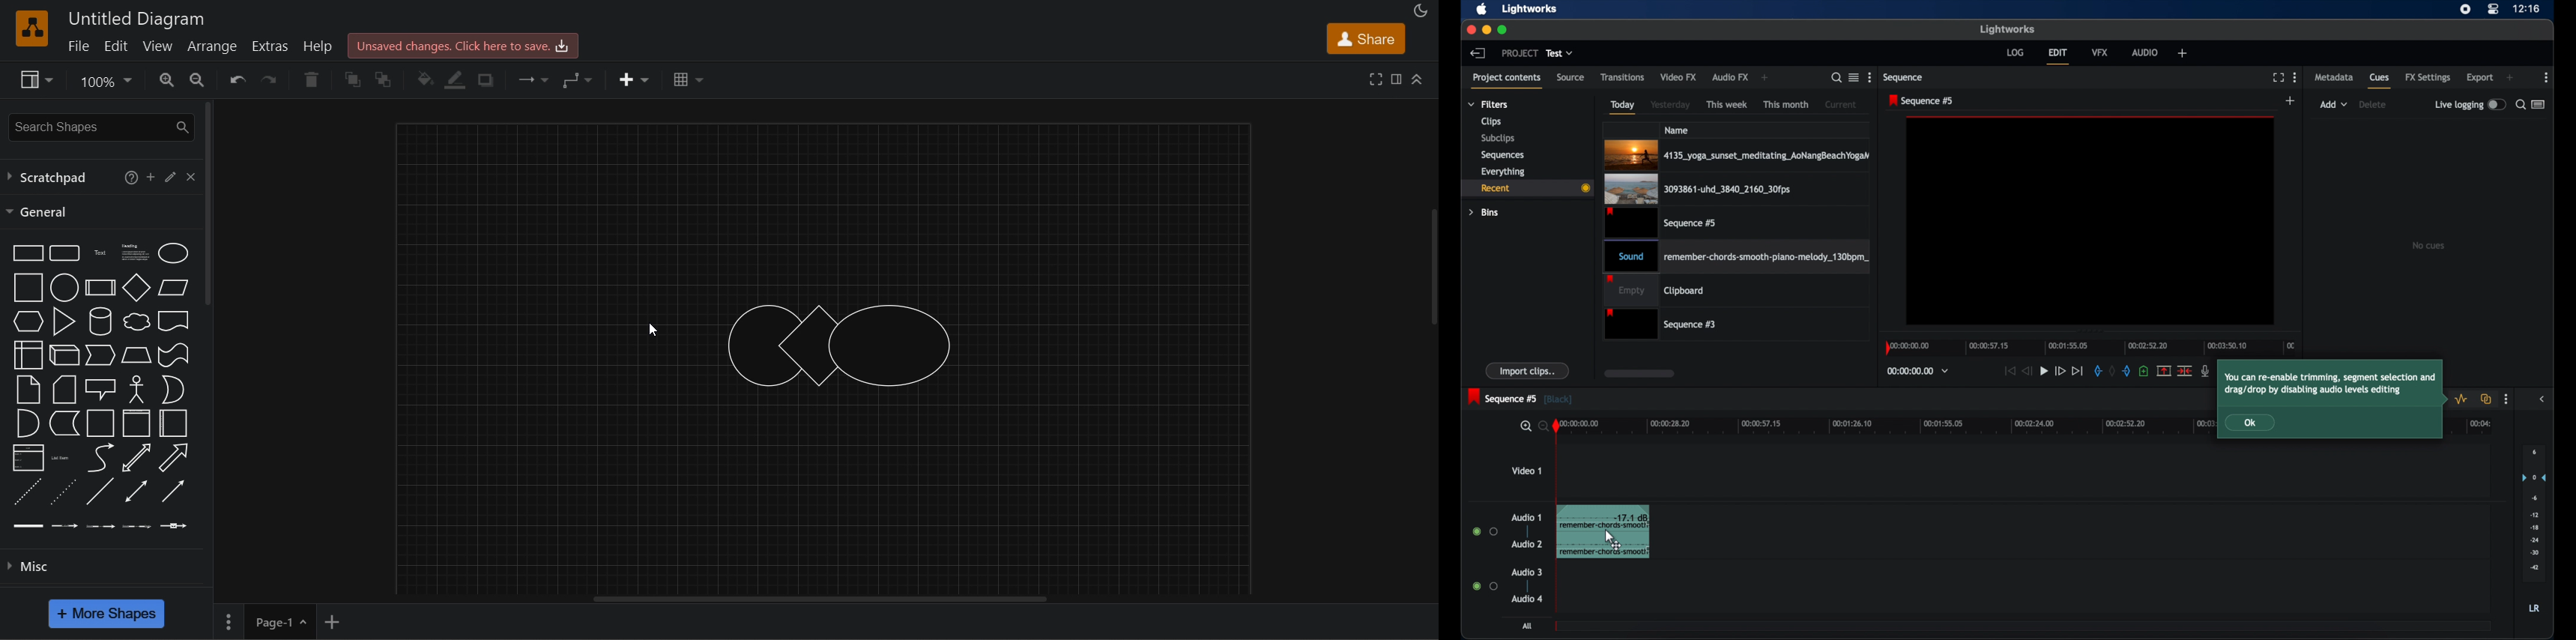  I want to click on add, so click(2510, 78).